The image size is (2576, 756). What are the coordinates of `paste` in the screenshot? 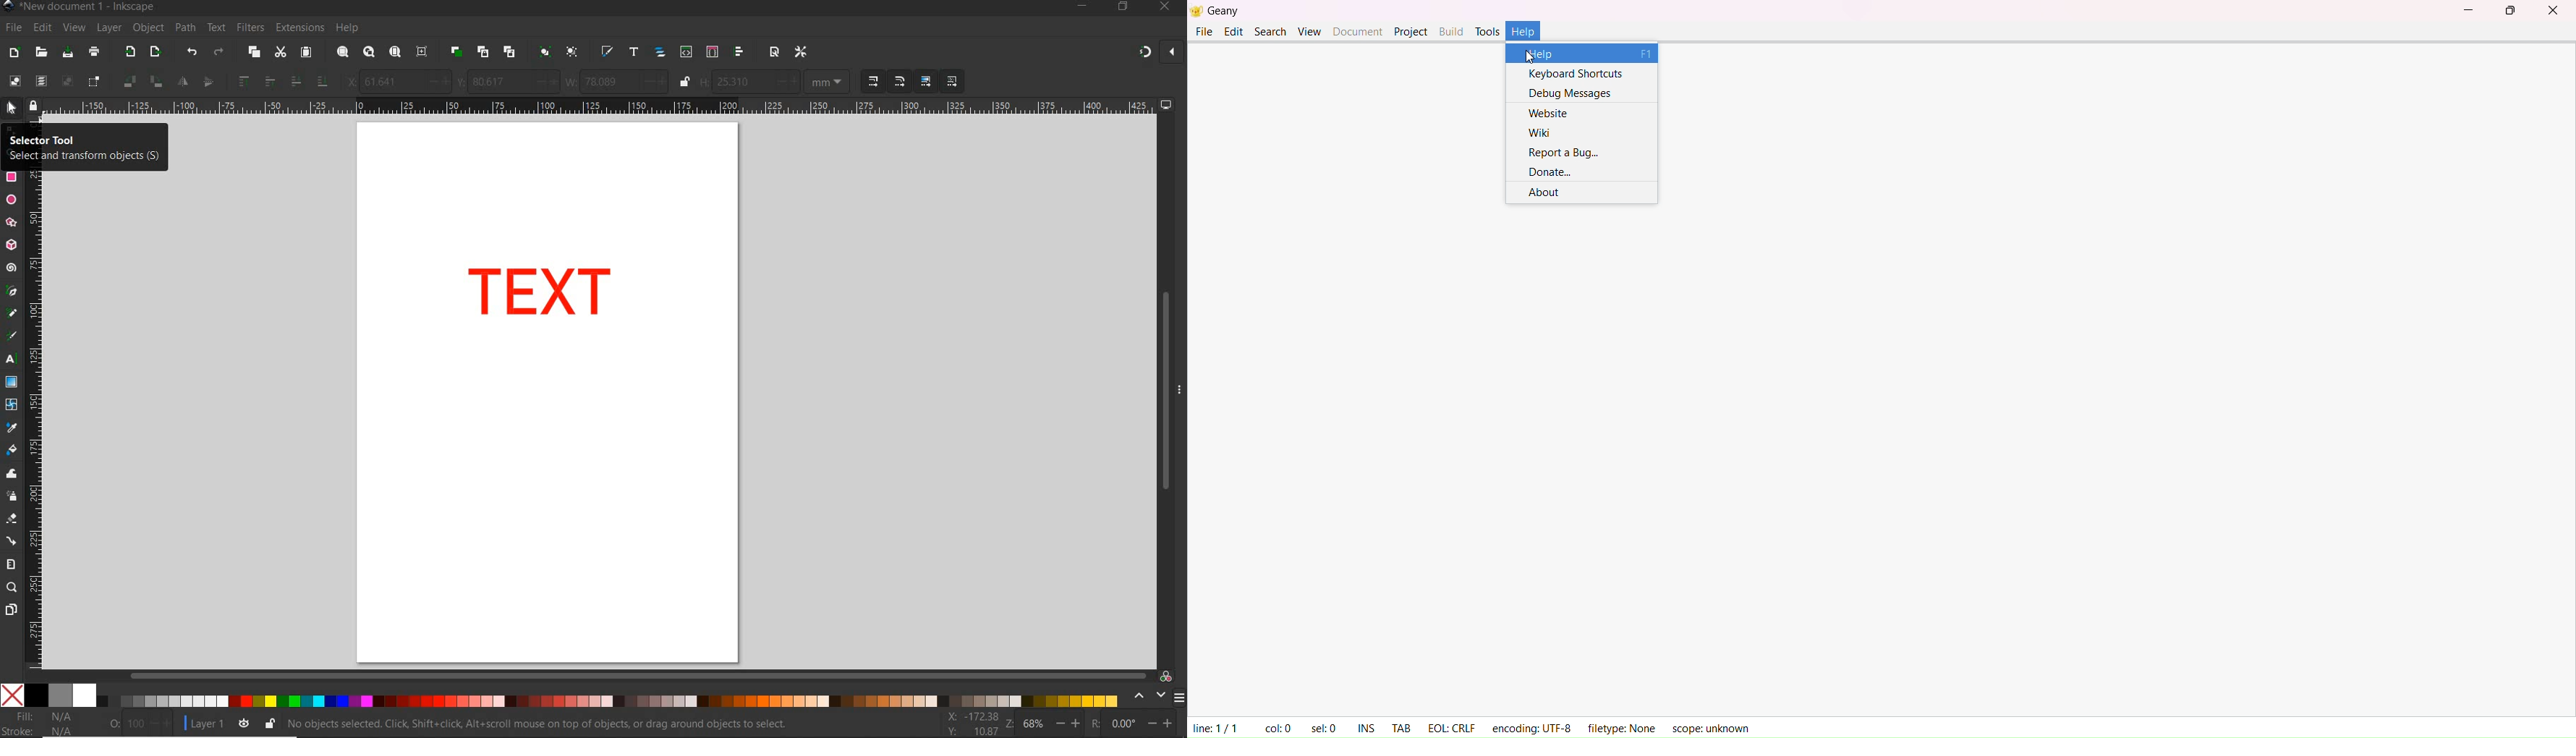 It's located at (305, 53).